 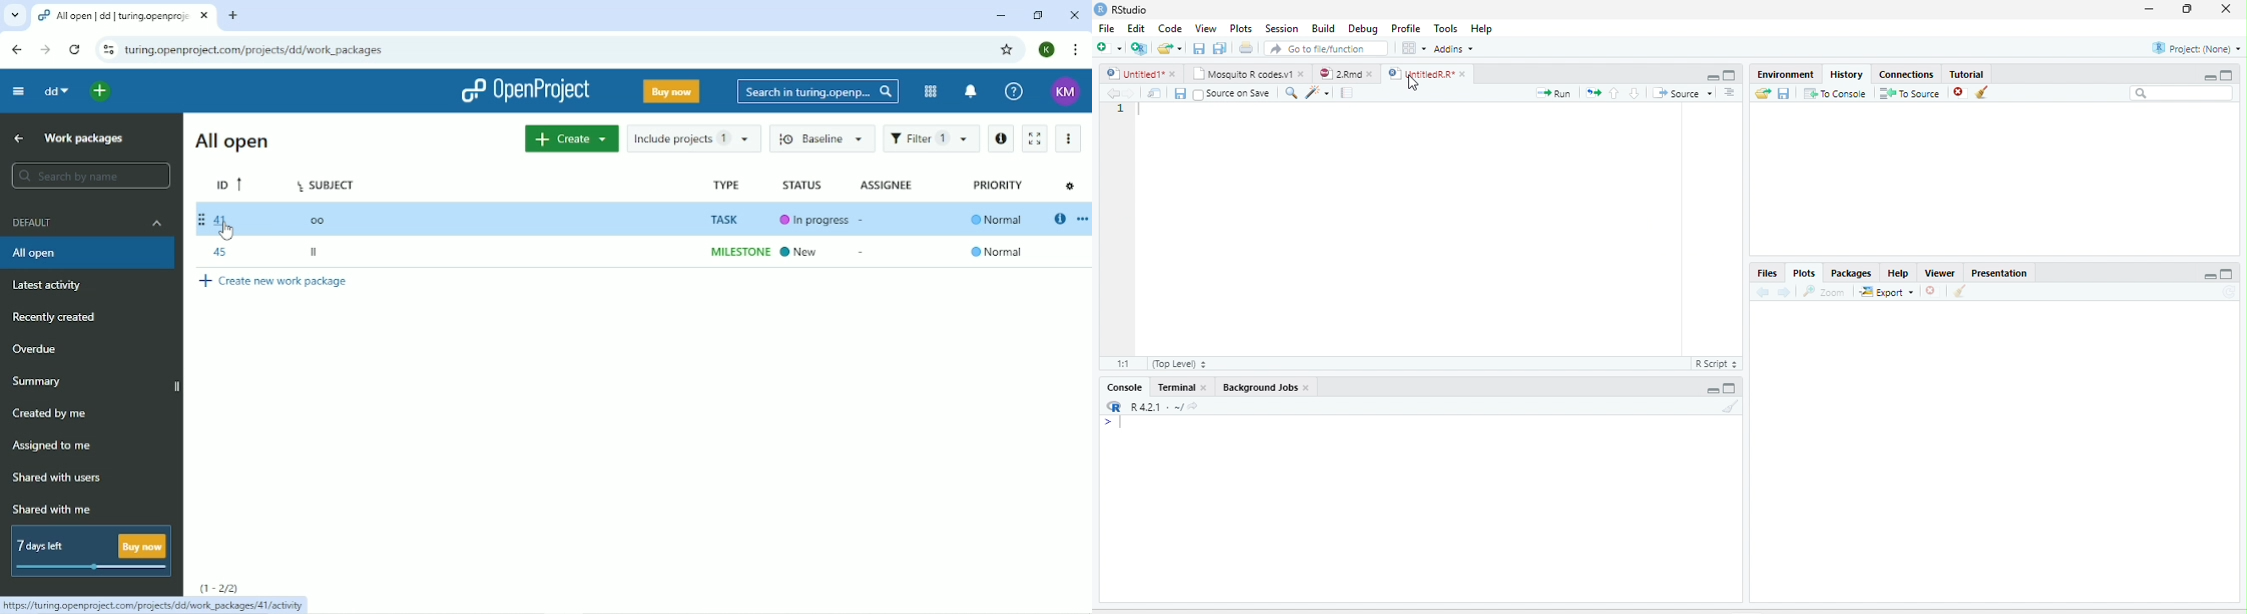 What do you see at coordinates (1961, 291) in the screenshot?
I see `Clear all plots` at bounding box center [1961, 291].